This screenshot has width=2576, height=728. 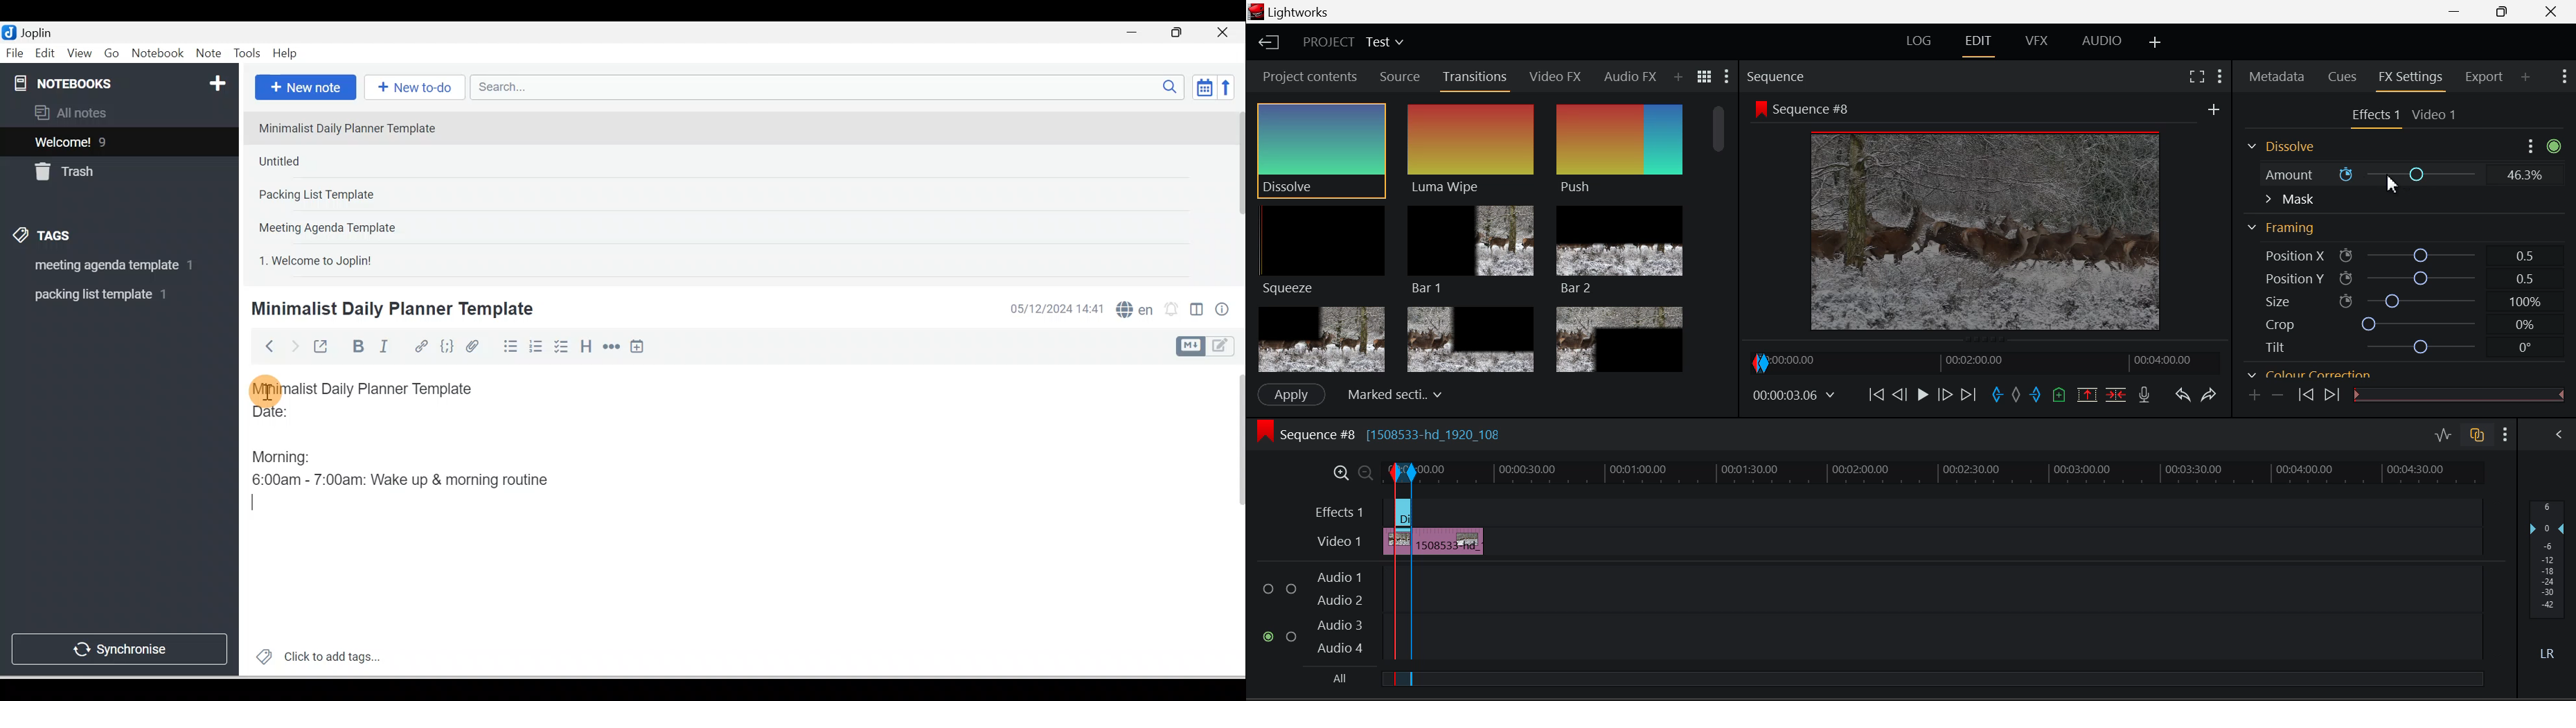 What do you see at coordinates (266, 389) in the screenshot?
I see `Cursor` at bounding box center [266, 389].